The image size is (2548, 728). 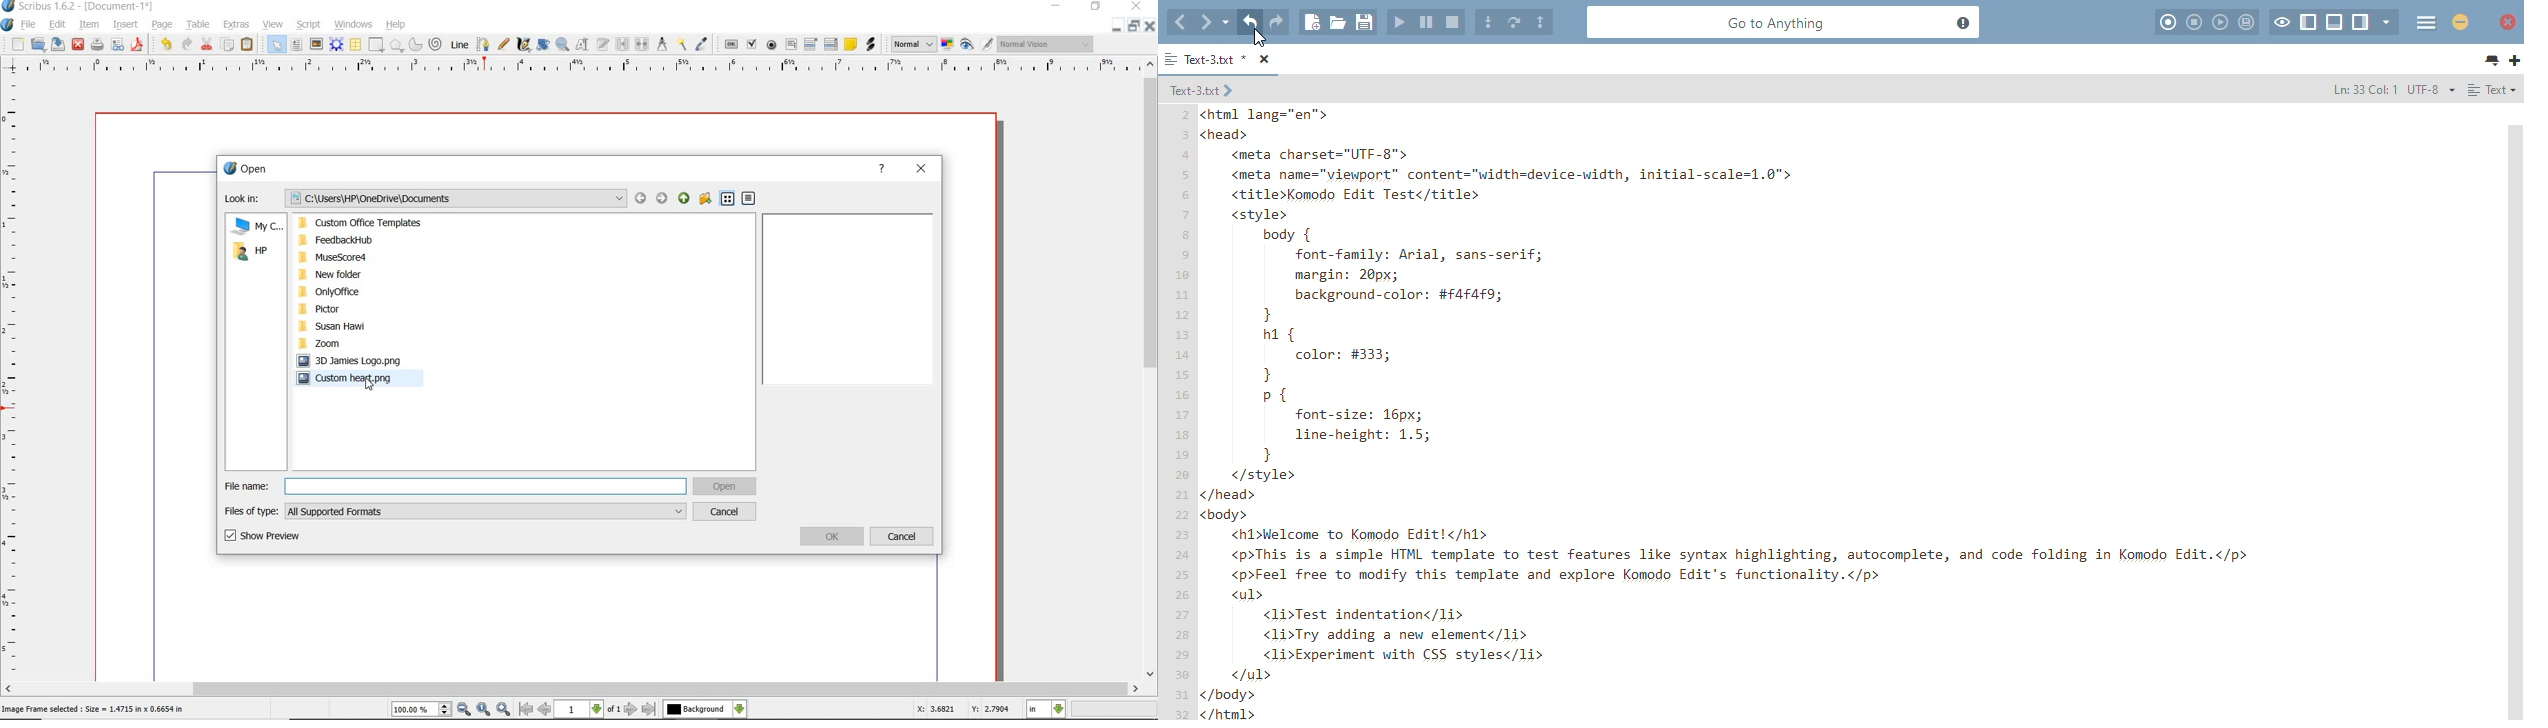 I want to click on back or forward, so click(x=652, y=201).